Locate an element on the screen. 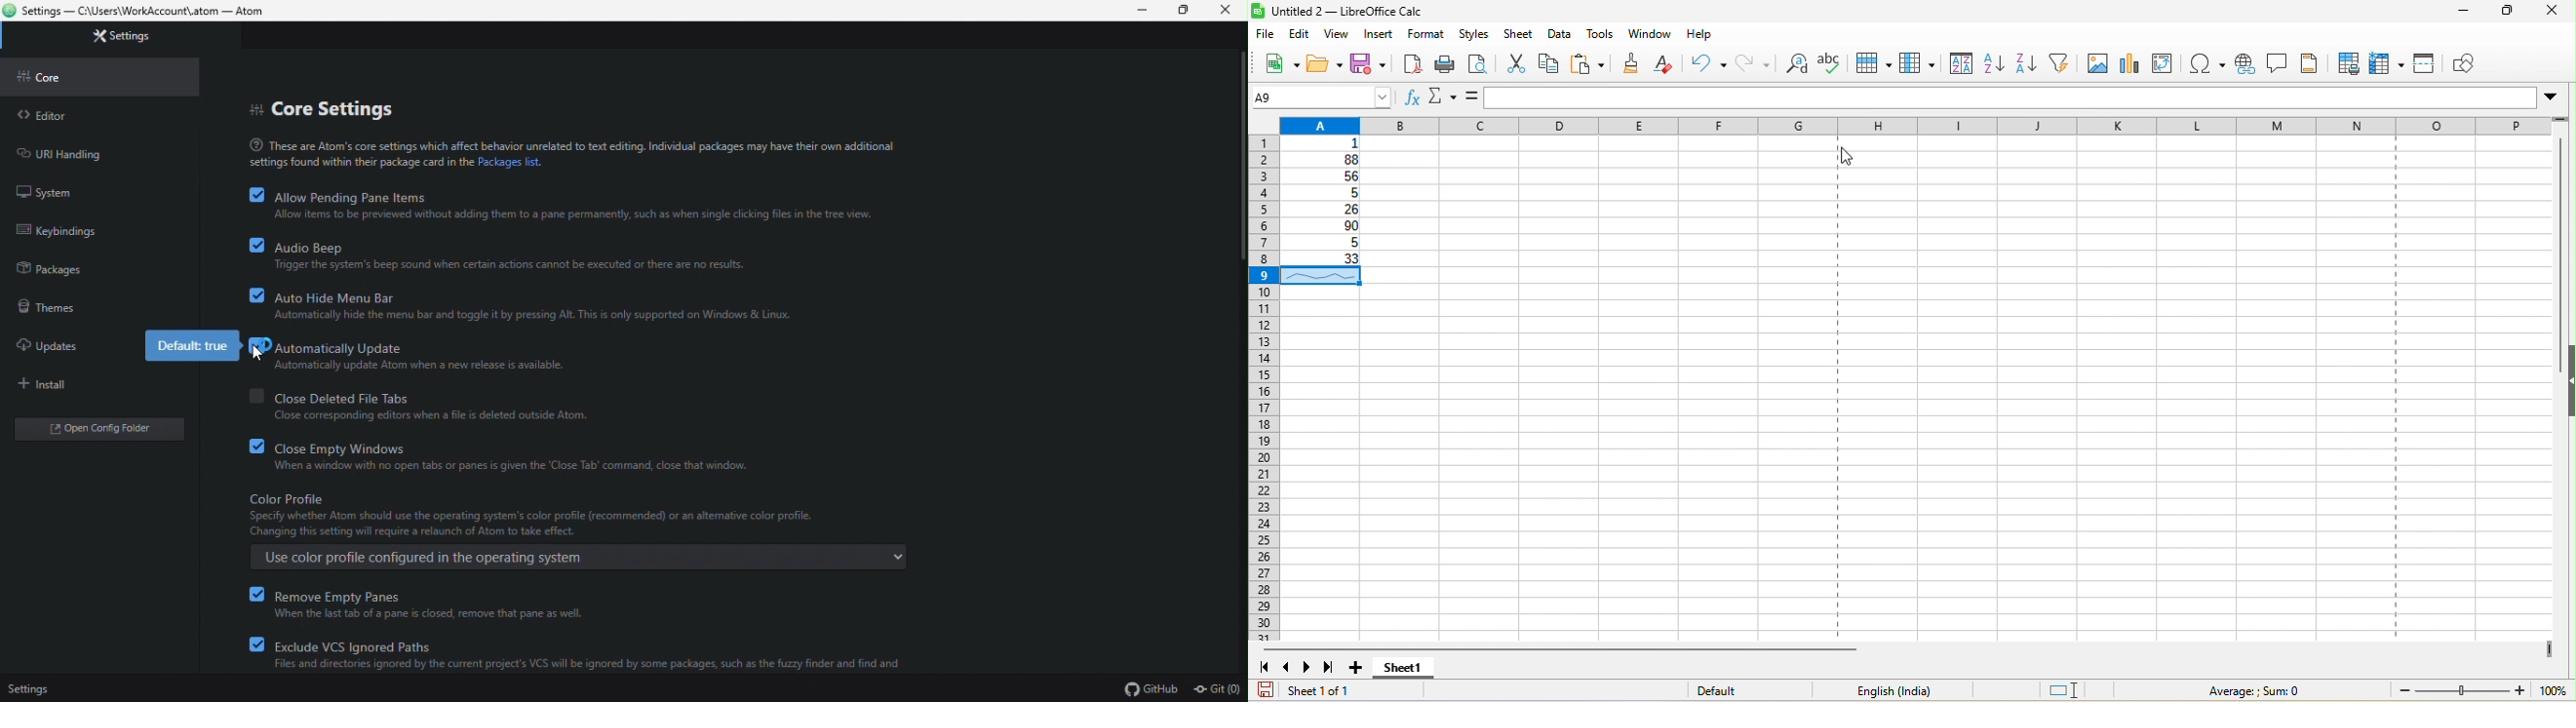  comment is located at coordinates (2277, 63).